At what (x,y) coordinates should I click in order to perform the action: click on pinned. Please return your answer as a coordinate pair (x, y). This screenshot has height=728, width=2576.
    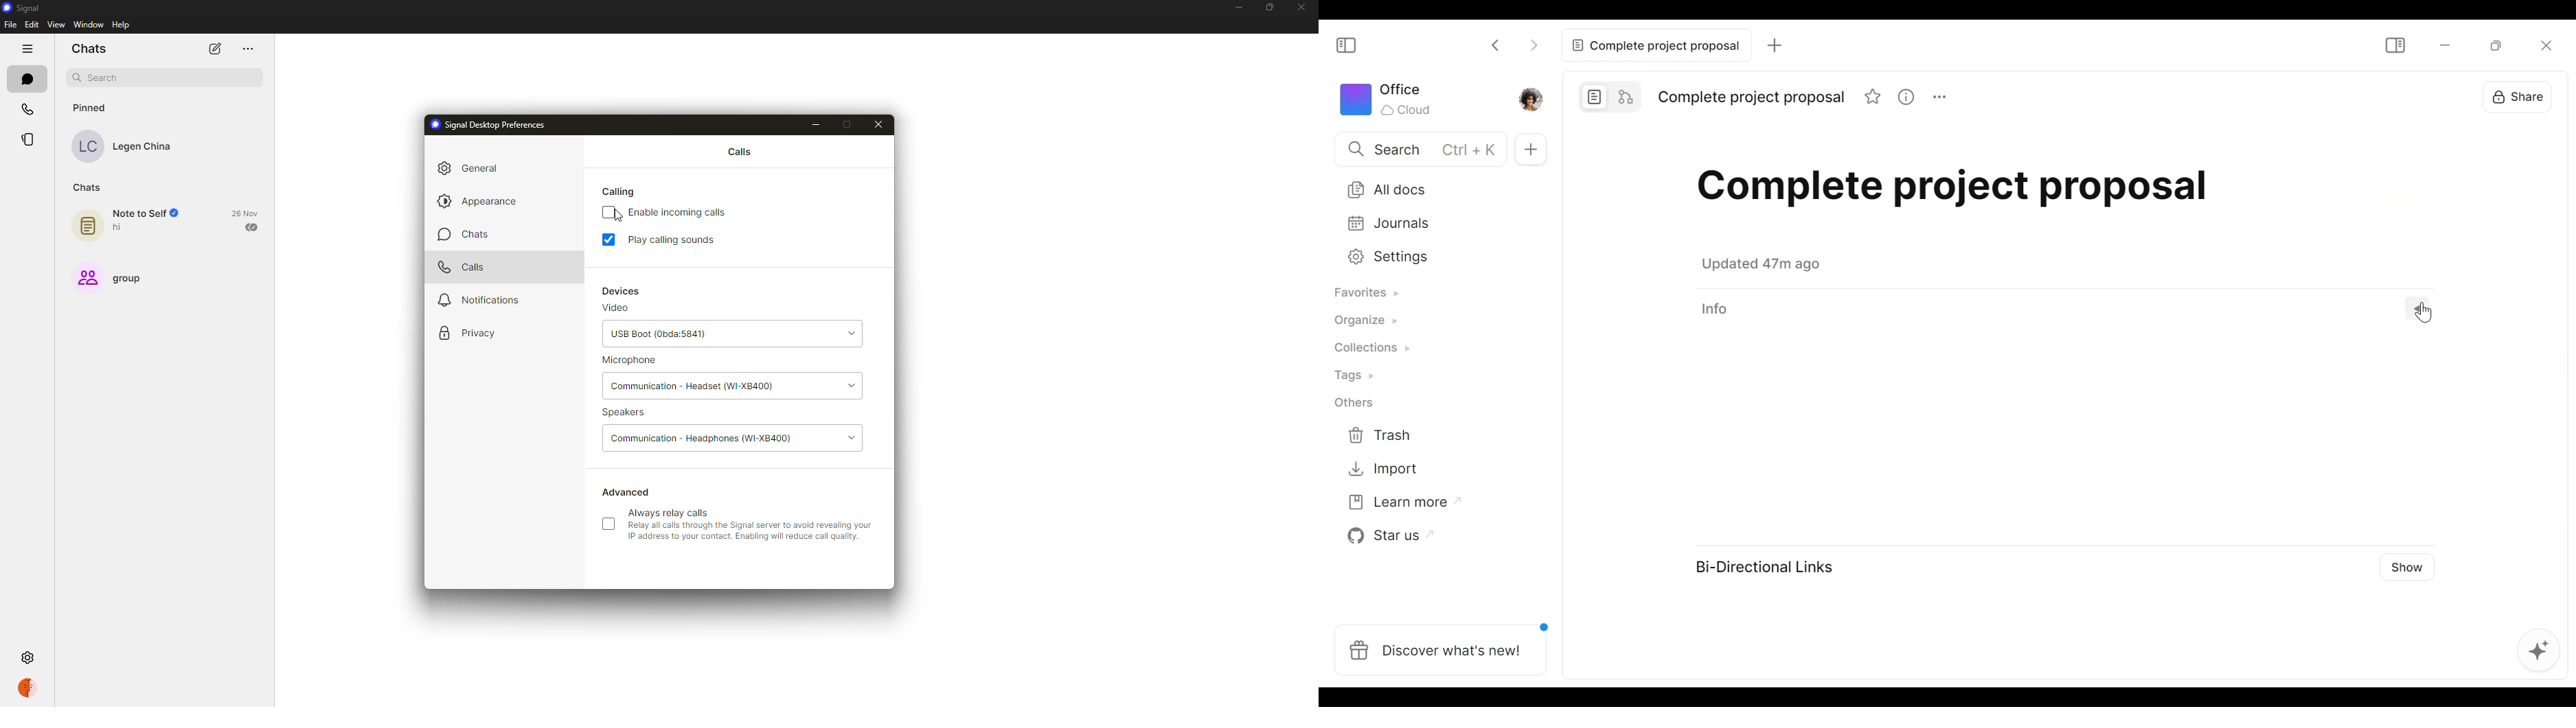
    Looking at the image, I should click on (91, 108).